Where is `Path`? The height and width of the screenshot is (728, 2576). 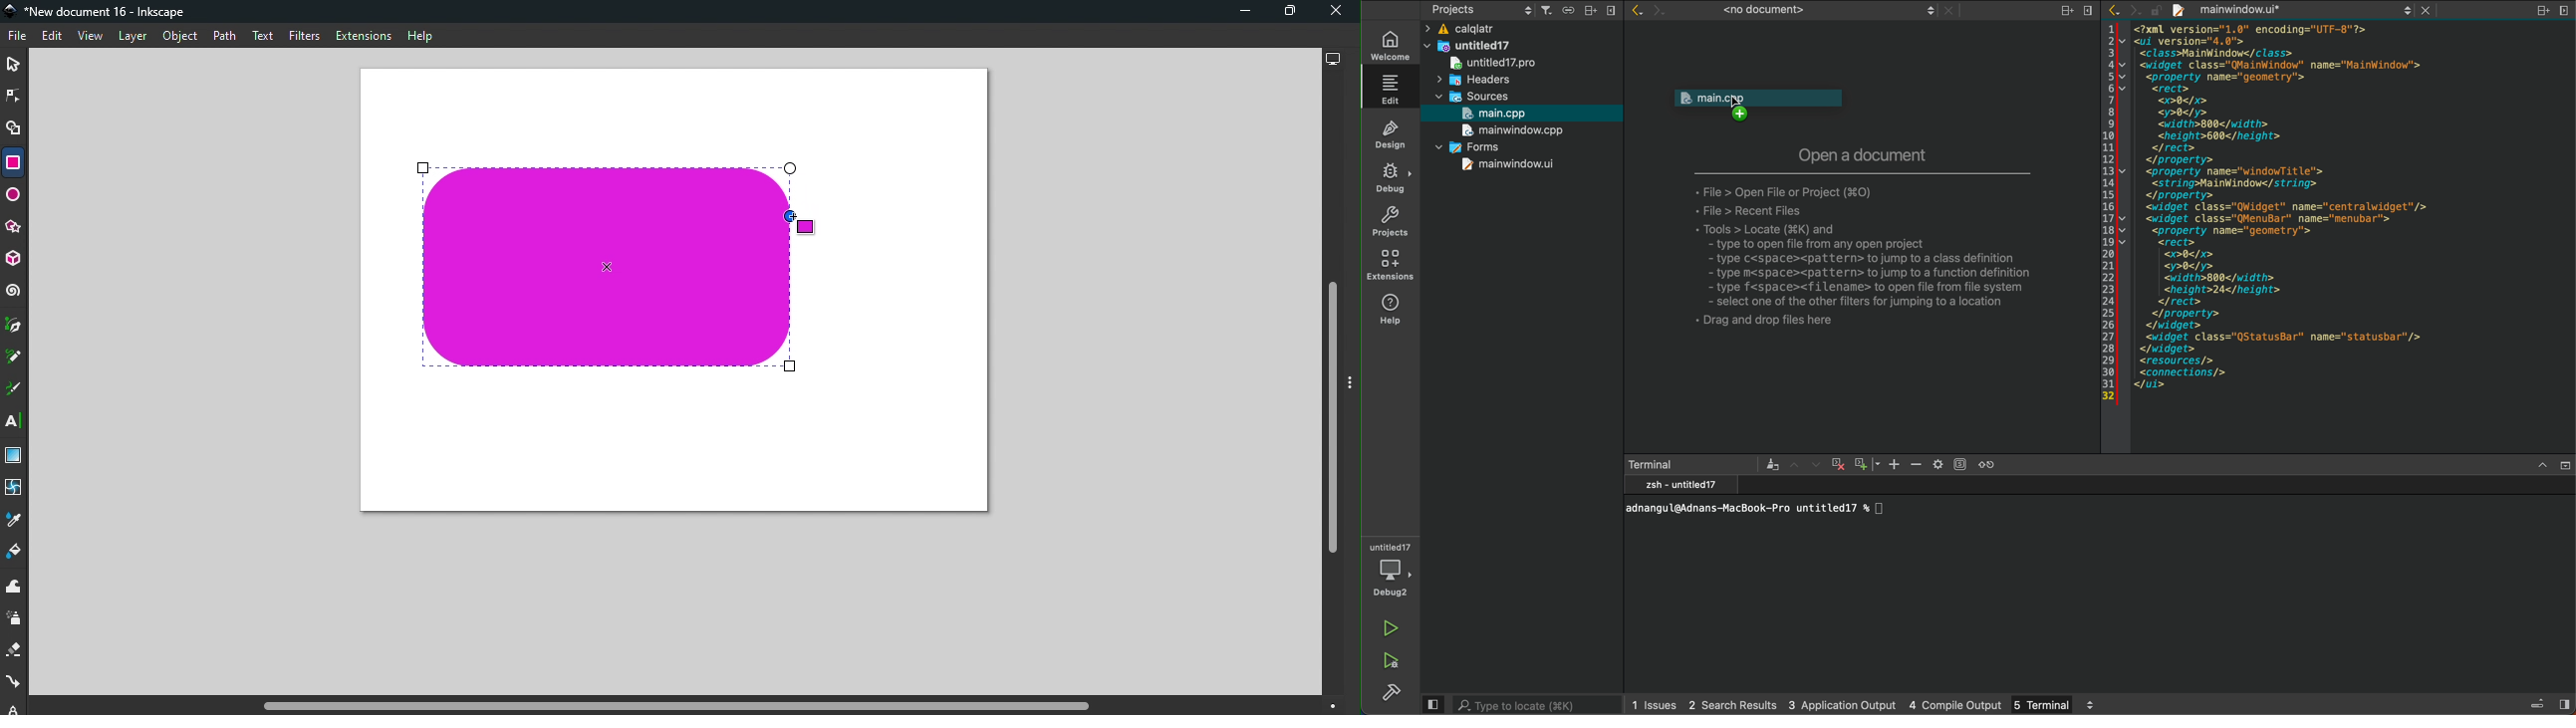 Path is located at coordinates (224, 38).